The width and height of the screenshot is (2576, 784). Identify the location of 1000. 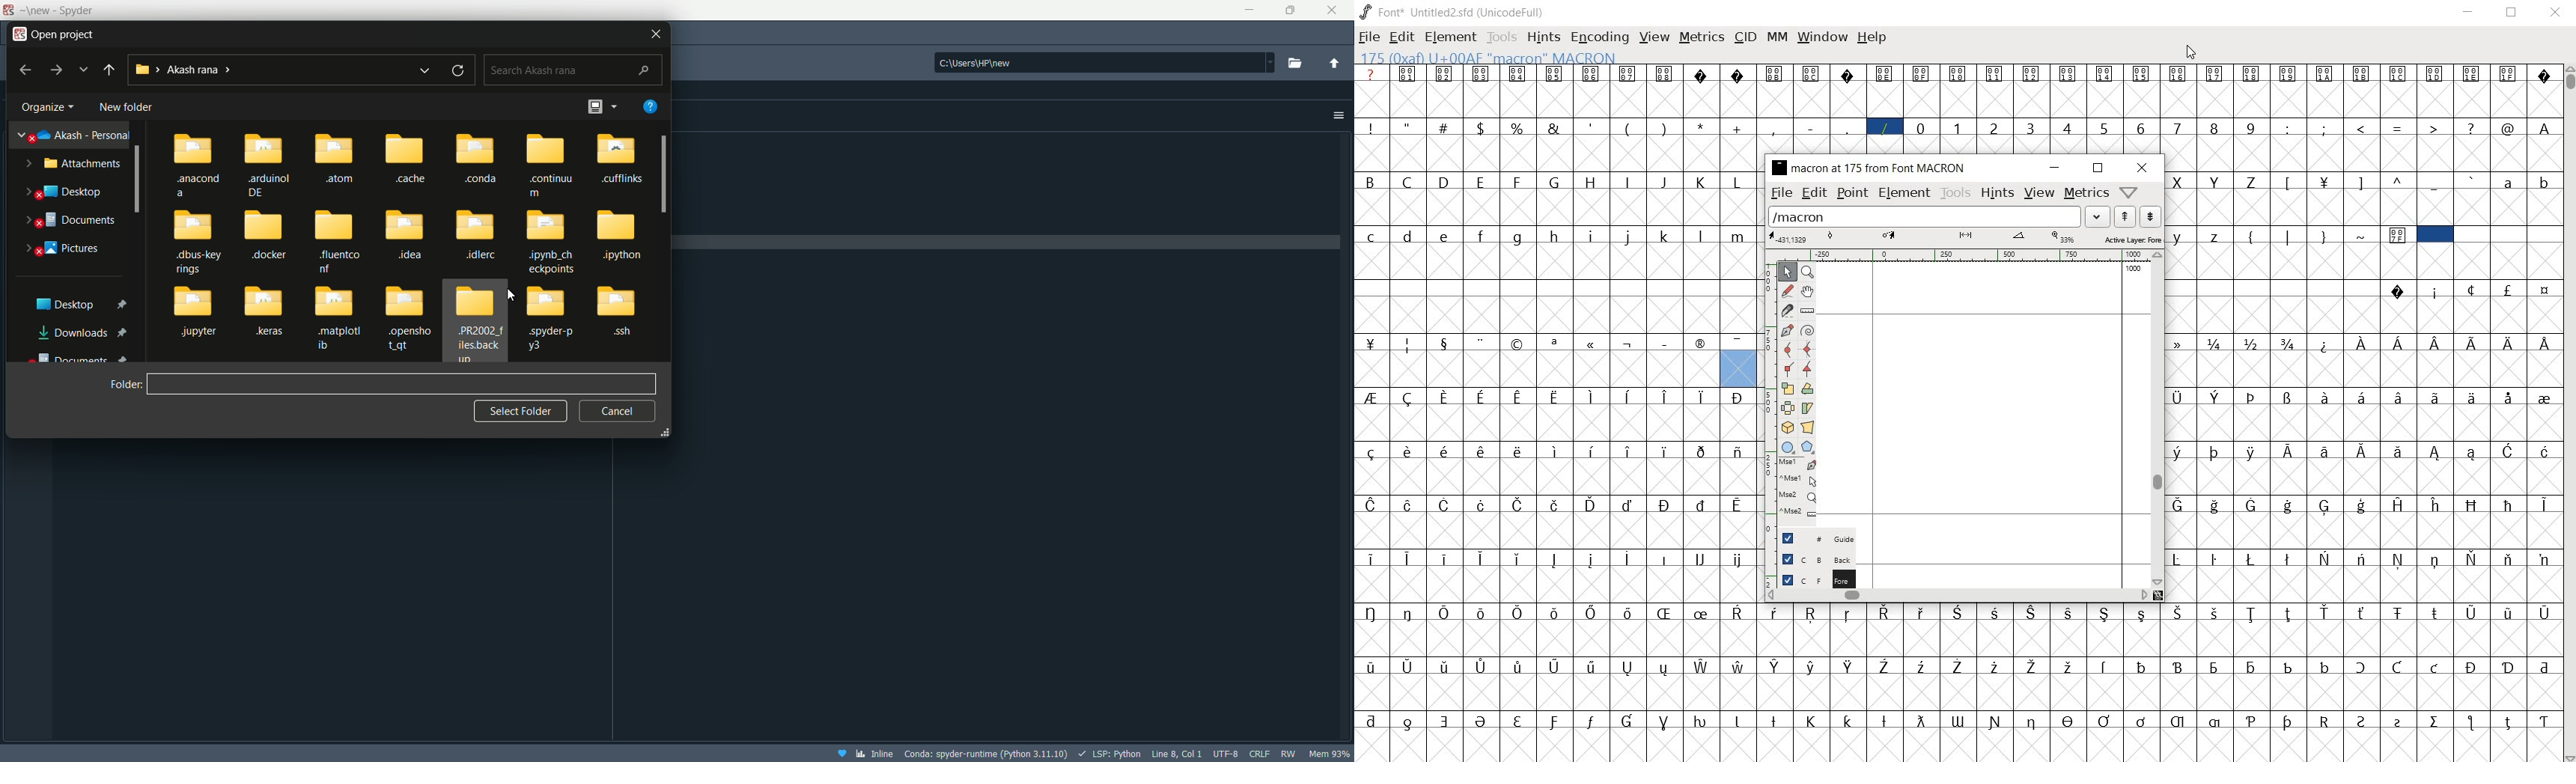
(2133, 269).